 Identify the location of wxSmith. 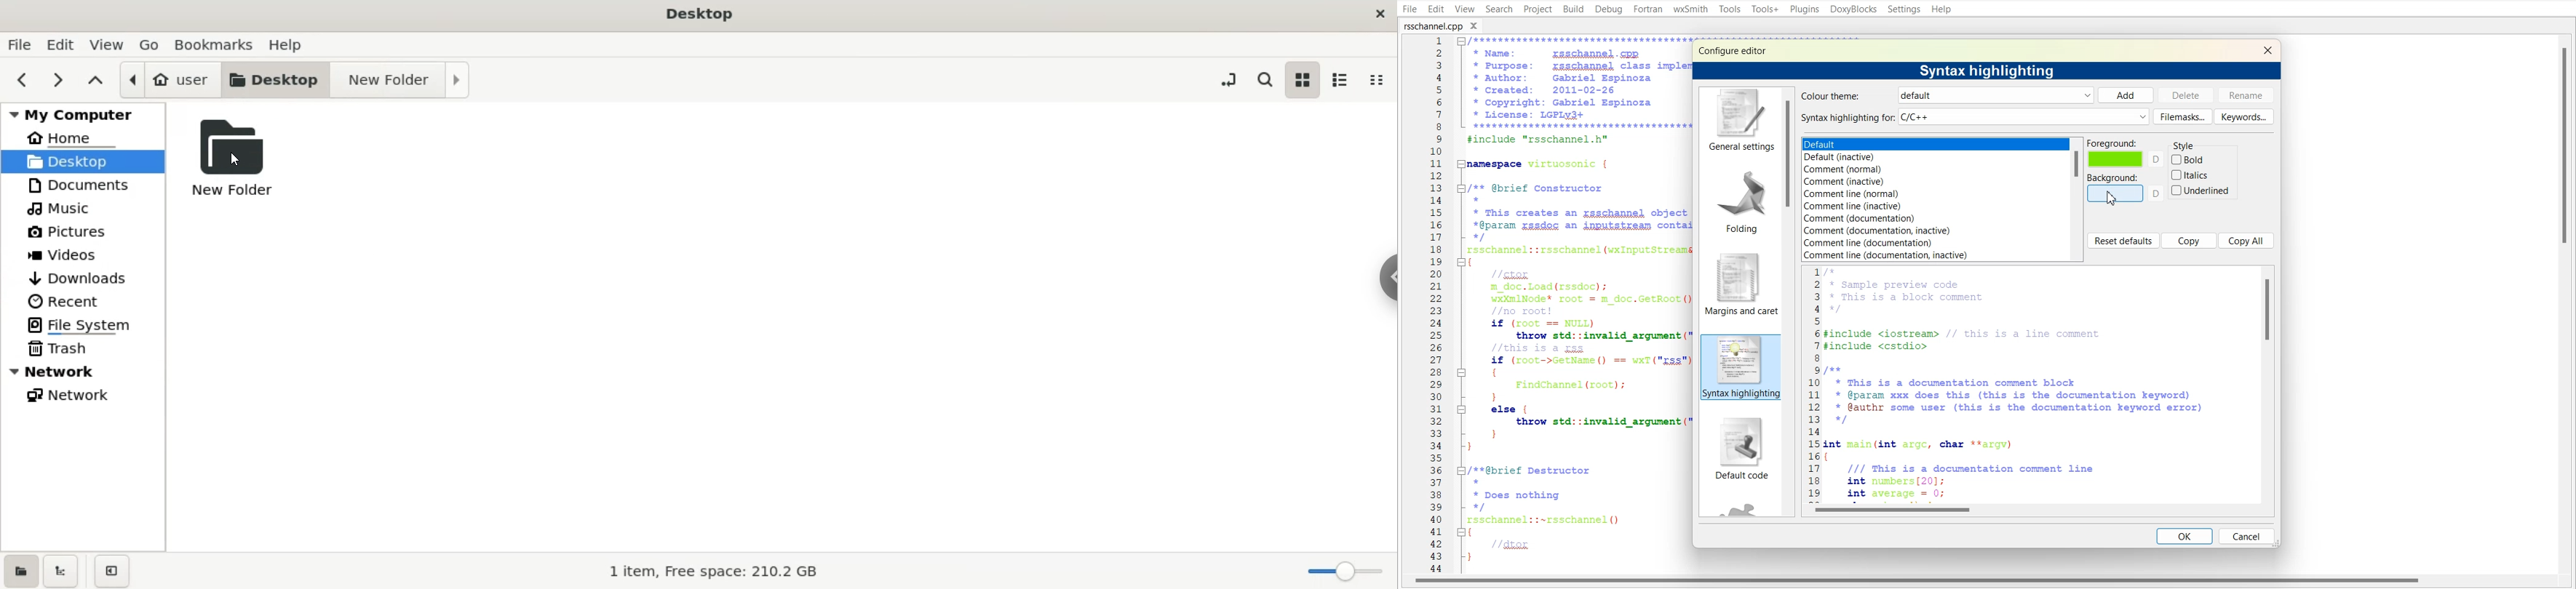
(1690, 9).